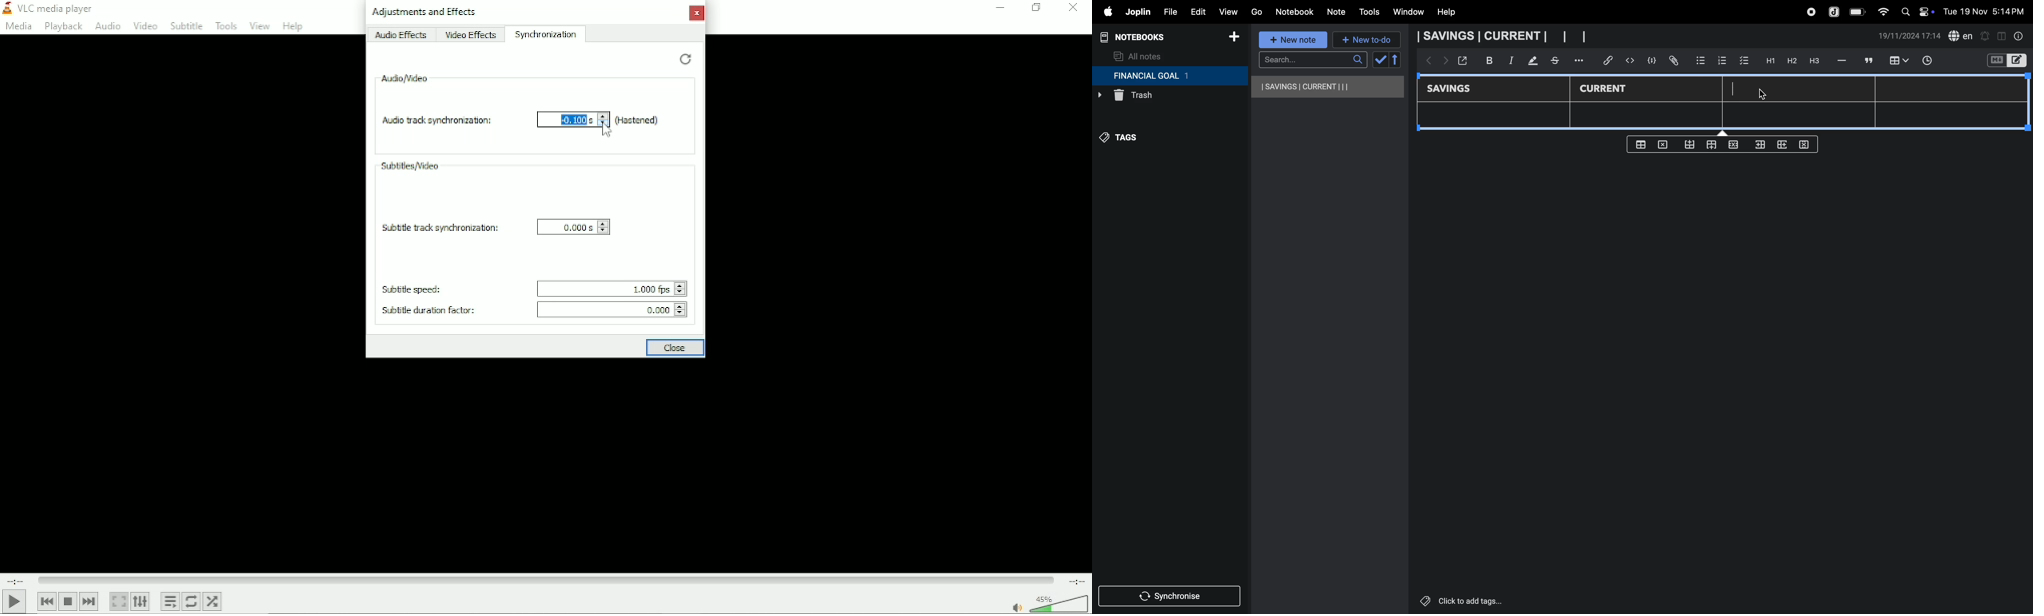 This screenshot has width=2044, height=616. What do you see at coordinates (1815, 61) in the screenshot?
I see `heading 3` at bounding box center [1815, 61].